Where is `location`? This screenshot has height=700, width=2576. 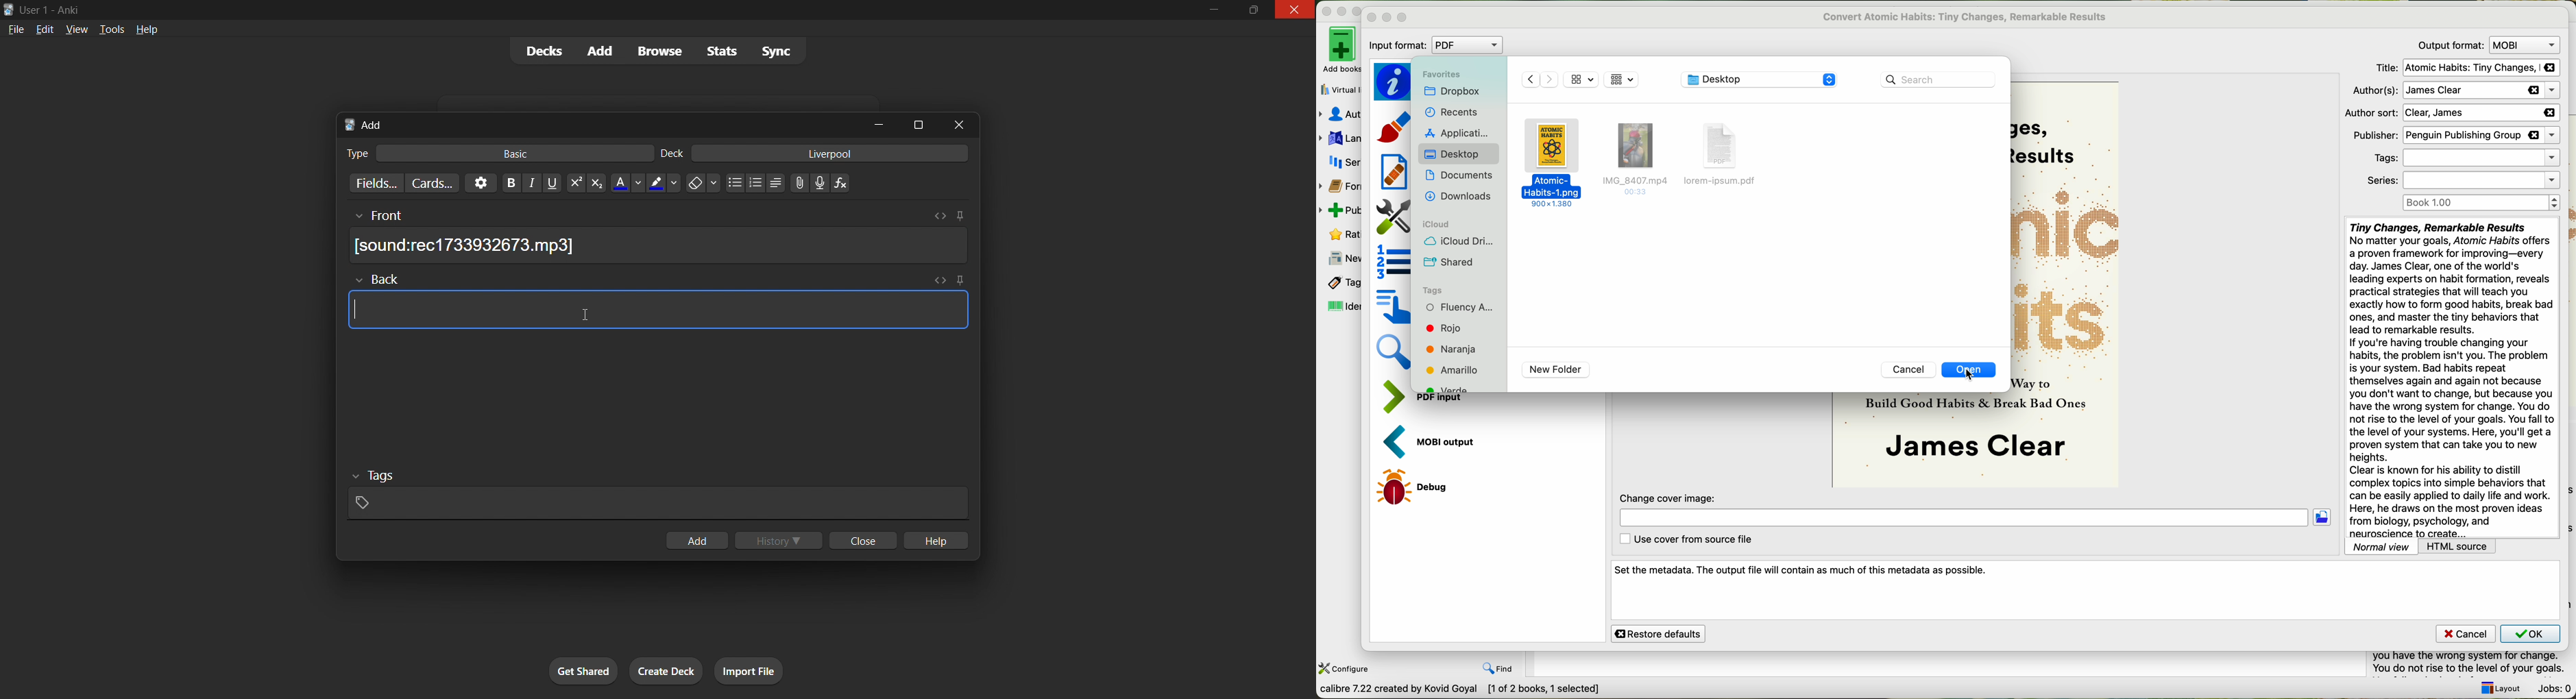
location is located at coordinates (1963, 519).